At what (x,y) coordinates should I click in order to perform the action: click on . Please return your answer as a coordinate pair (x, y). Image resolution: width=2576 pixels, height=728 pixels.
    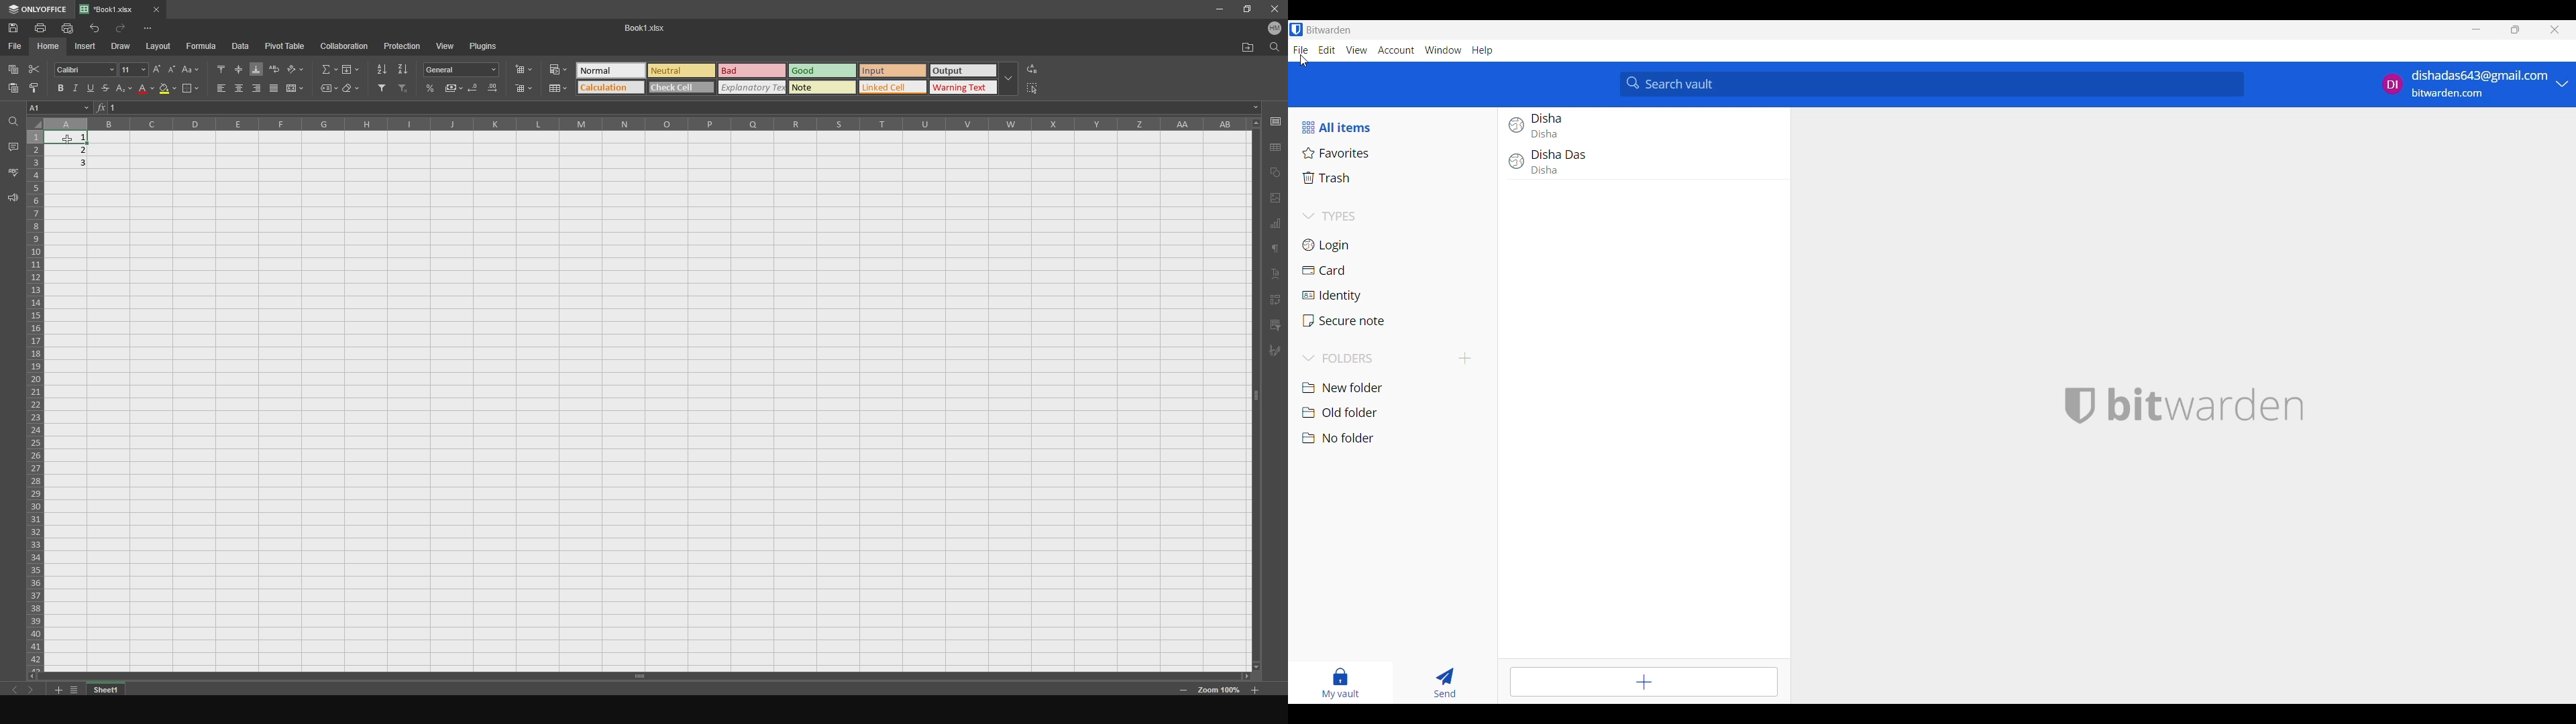
    Looking at the image, I should click on (558, 88).